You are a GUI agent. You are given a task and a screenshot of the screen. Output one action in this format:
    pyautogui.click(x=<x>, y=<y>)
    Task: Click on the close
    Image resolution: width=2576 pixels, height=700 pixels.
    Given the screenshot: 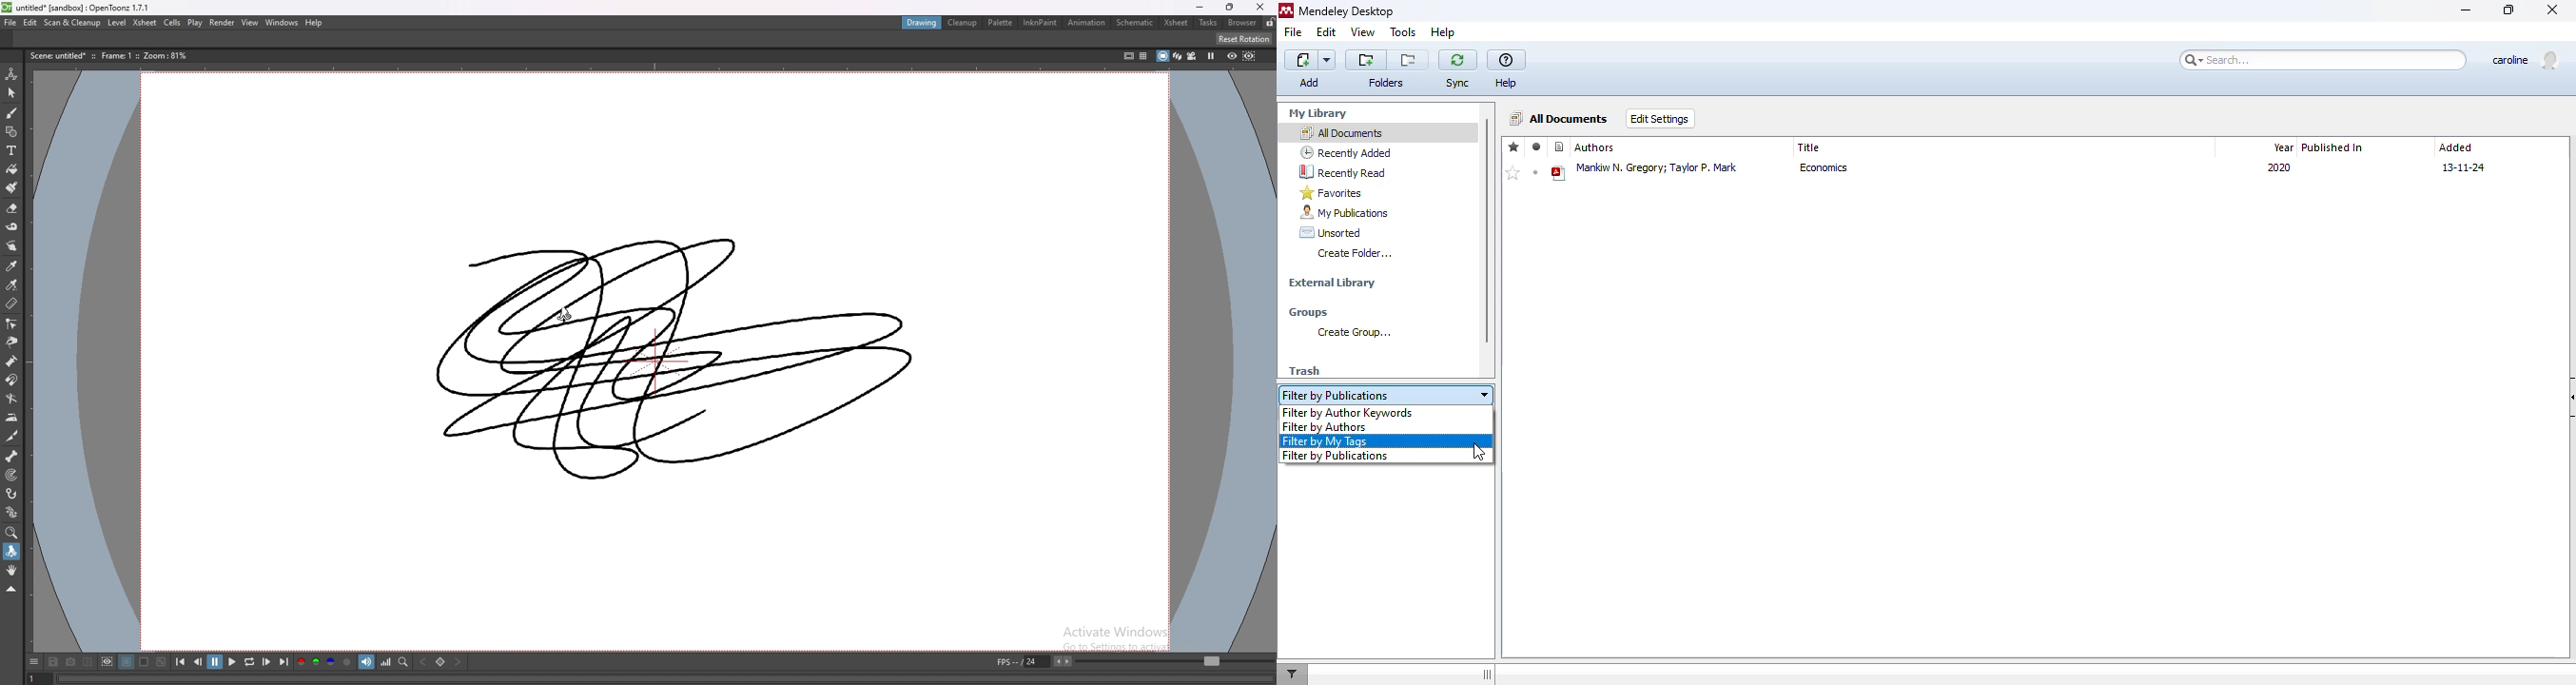 What is the action you would take?
    pyautogui.click(x=2552, y=10)
    